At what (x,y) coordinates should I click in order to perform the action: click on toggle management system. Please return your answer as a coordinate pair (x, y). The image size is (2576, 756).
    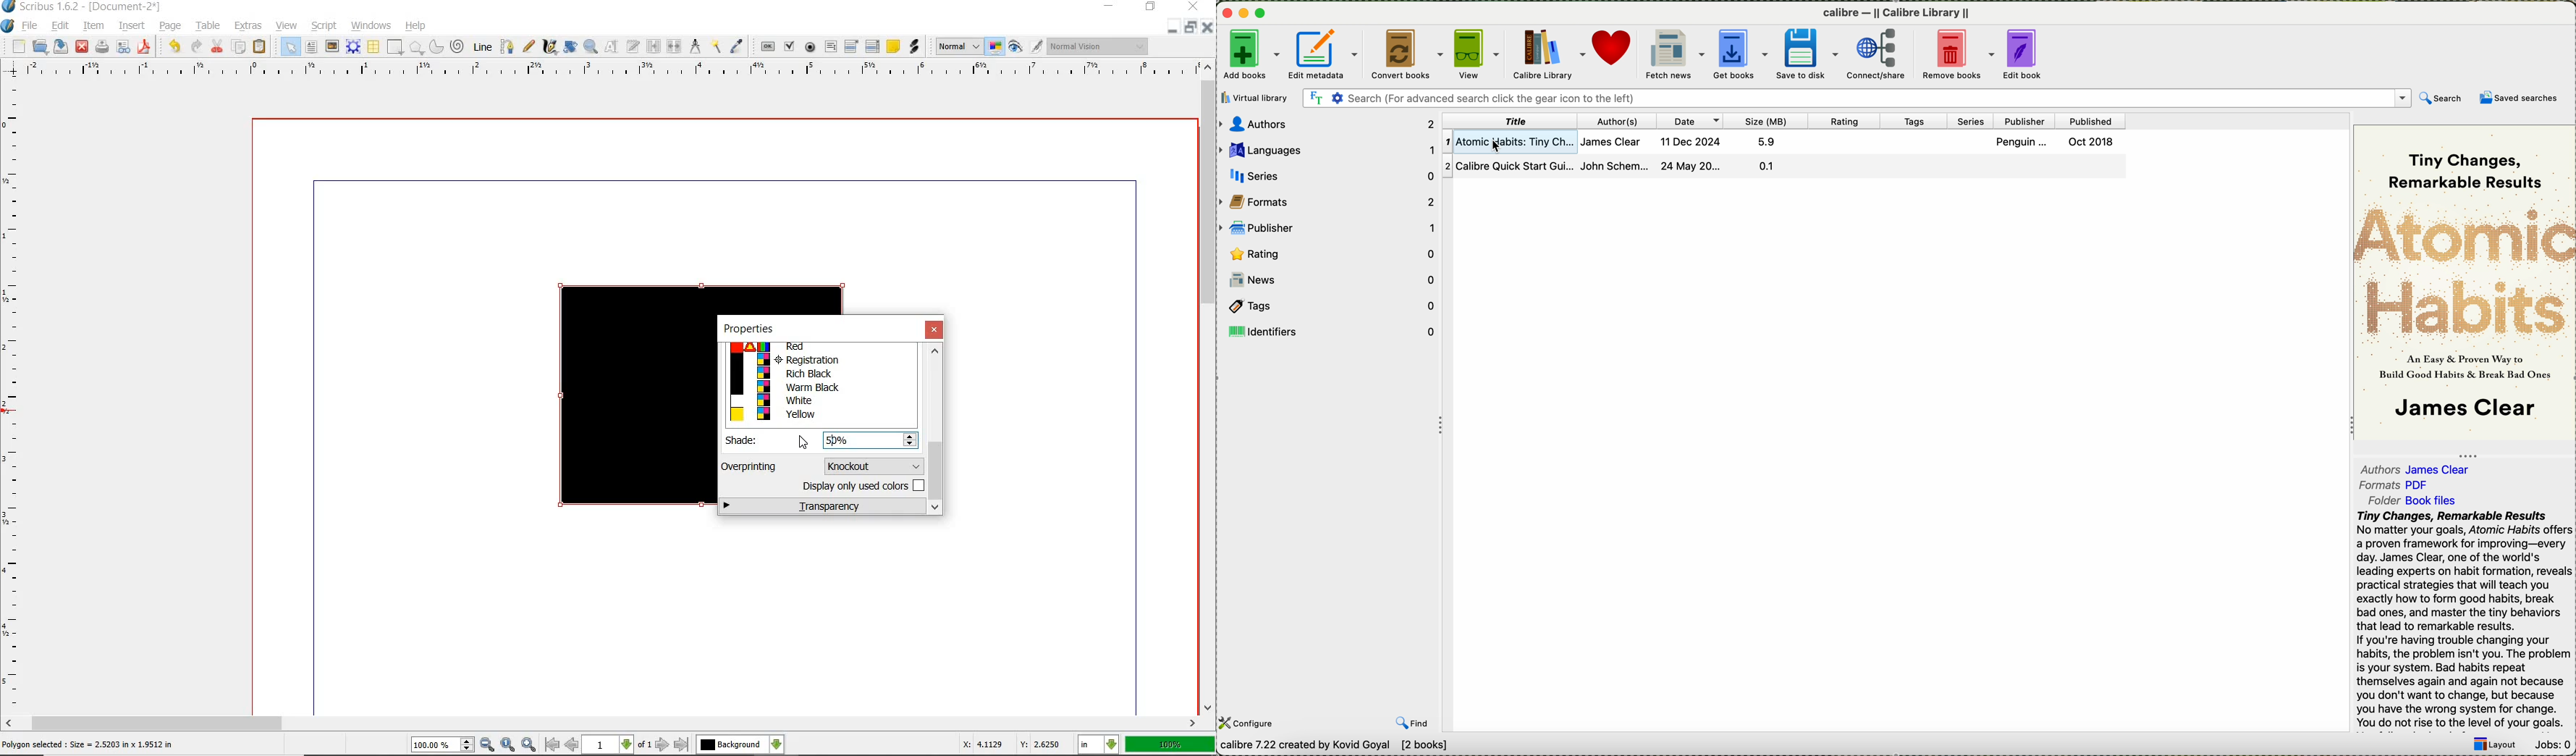
    Looking at the image, I should click on (995, 48).